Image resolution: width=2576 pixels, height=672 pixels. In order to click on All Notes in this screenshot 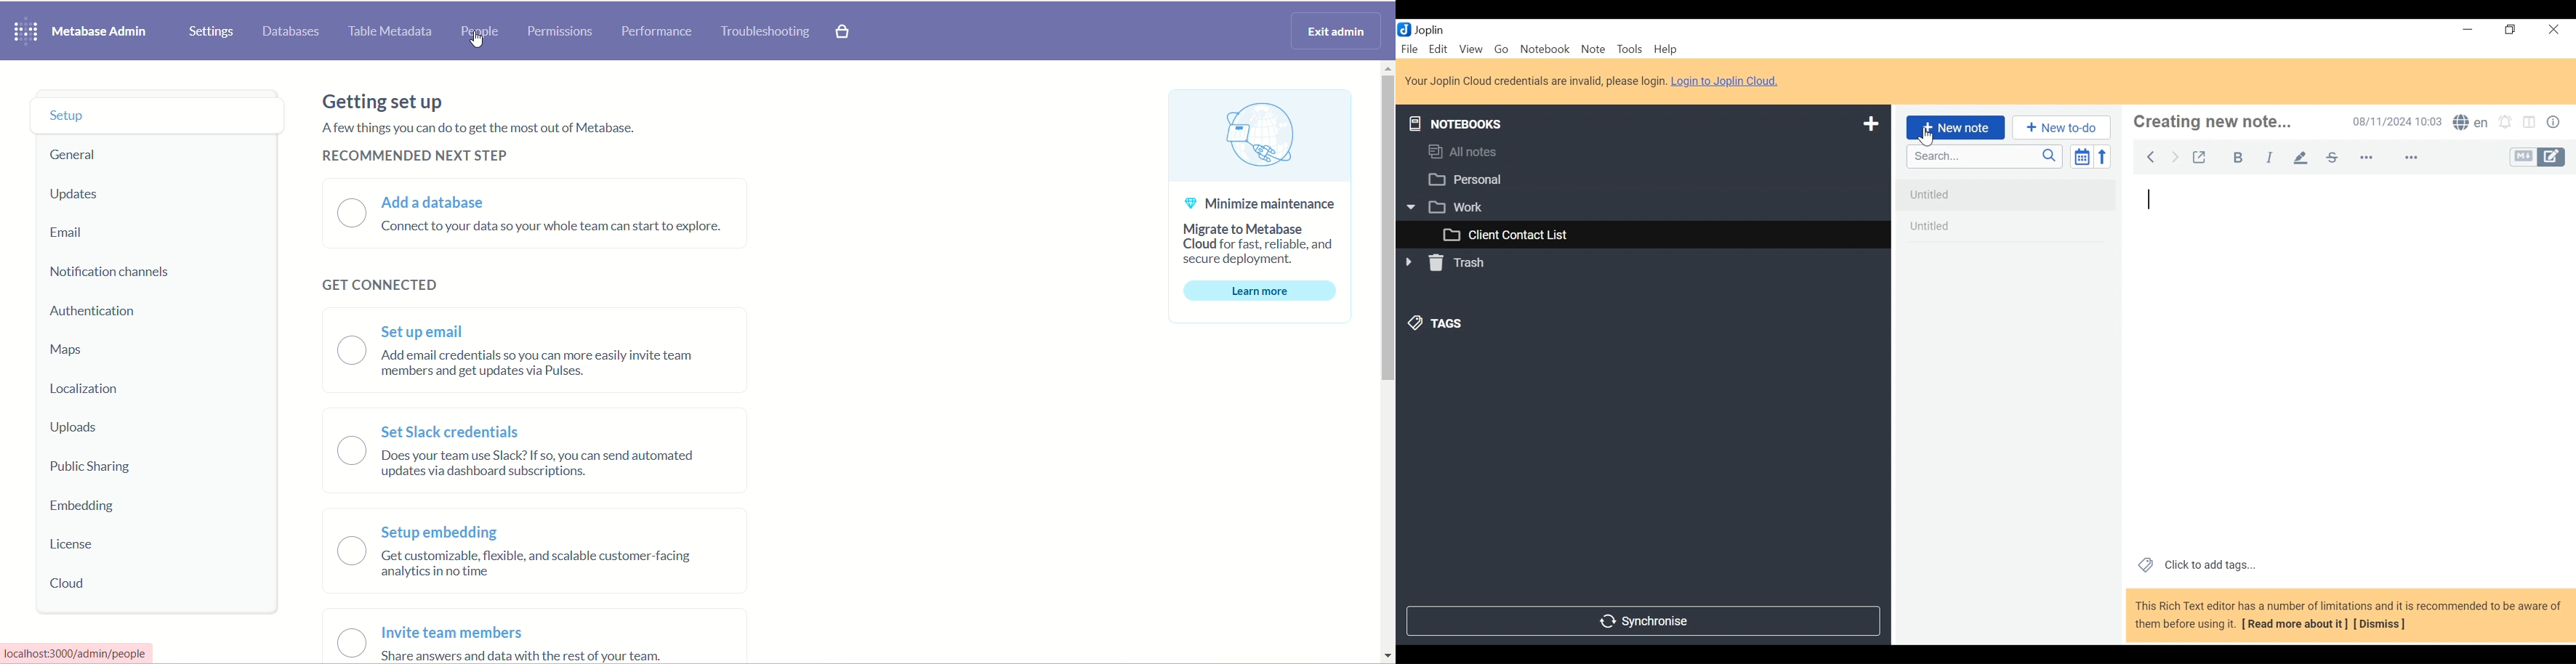, I will do `click(1642, 154)`.